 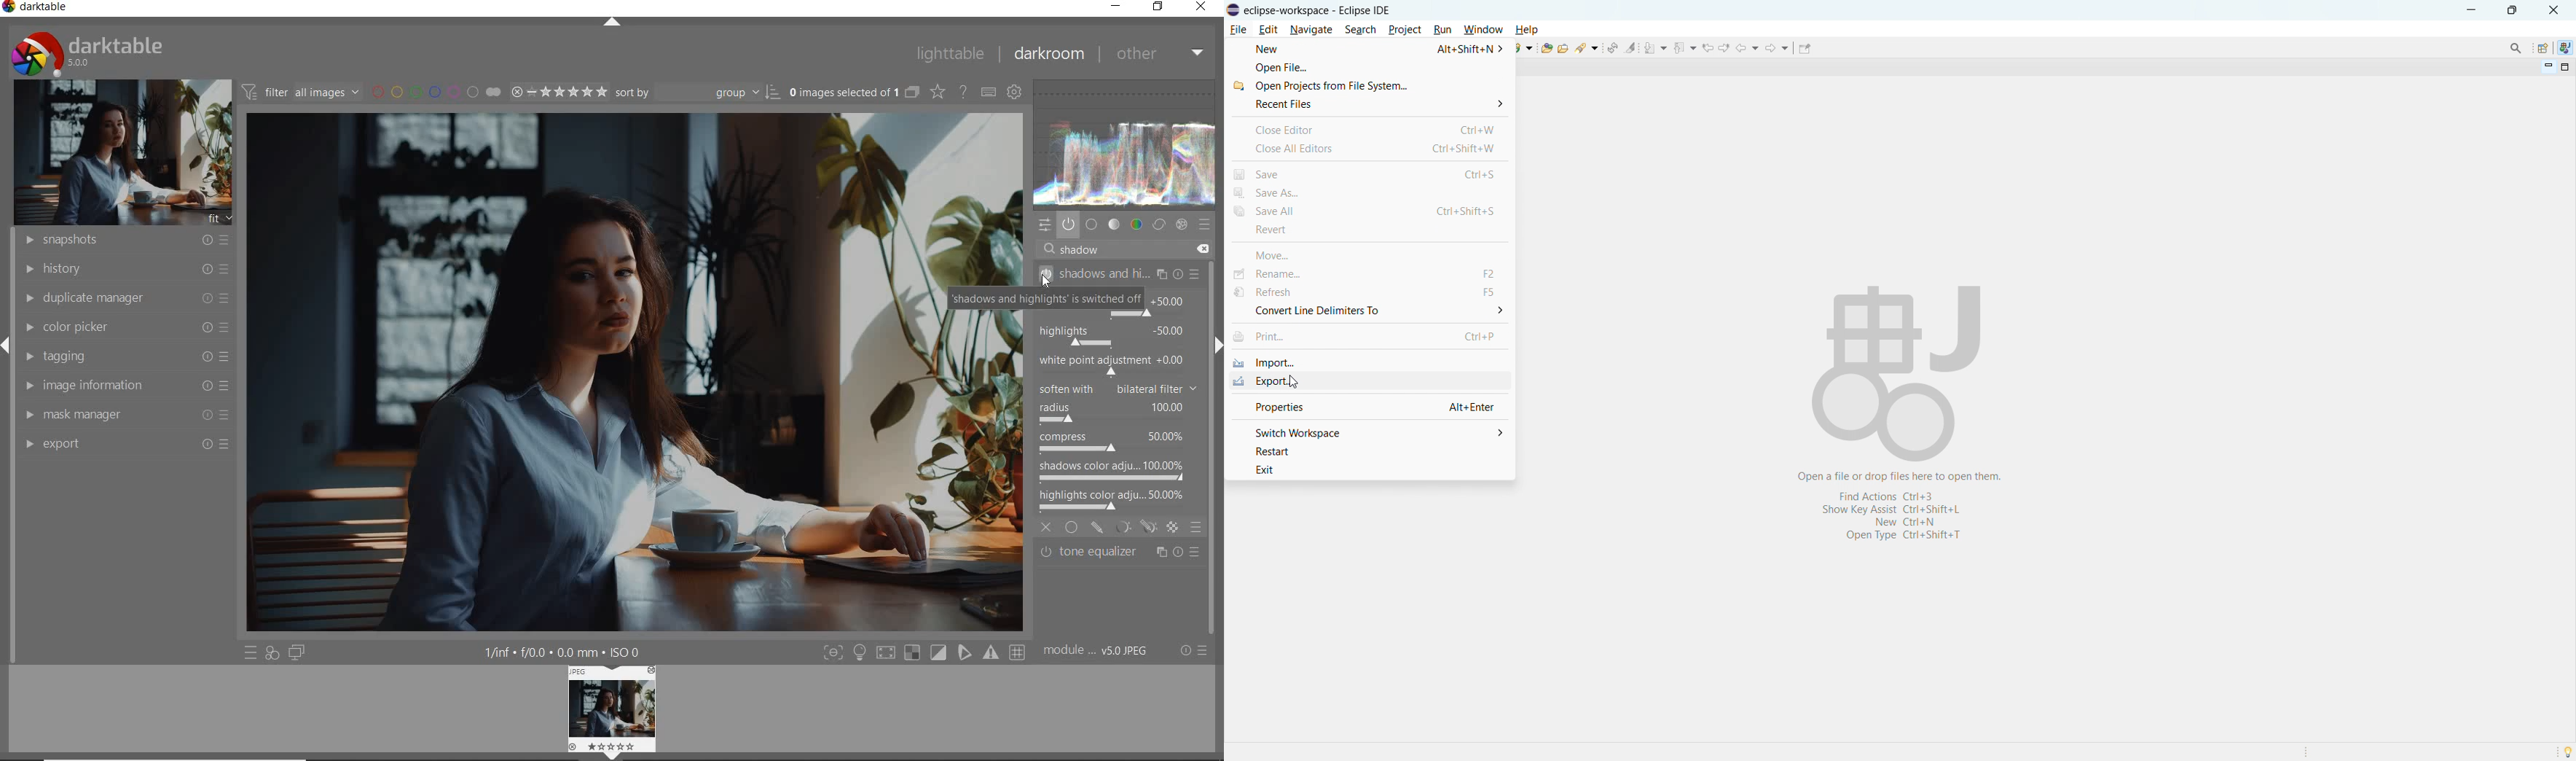 I want to click on selected image, so click(x=578, y=373).